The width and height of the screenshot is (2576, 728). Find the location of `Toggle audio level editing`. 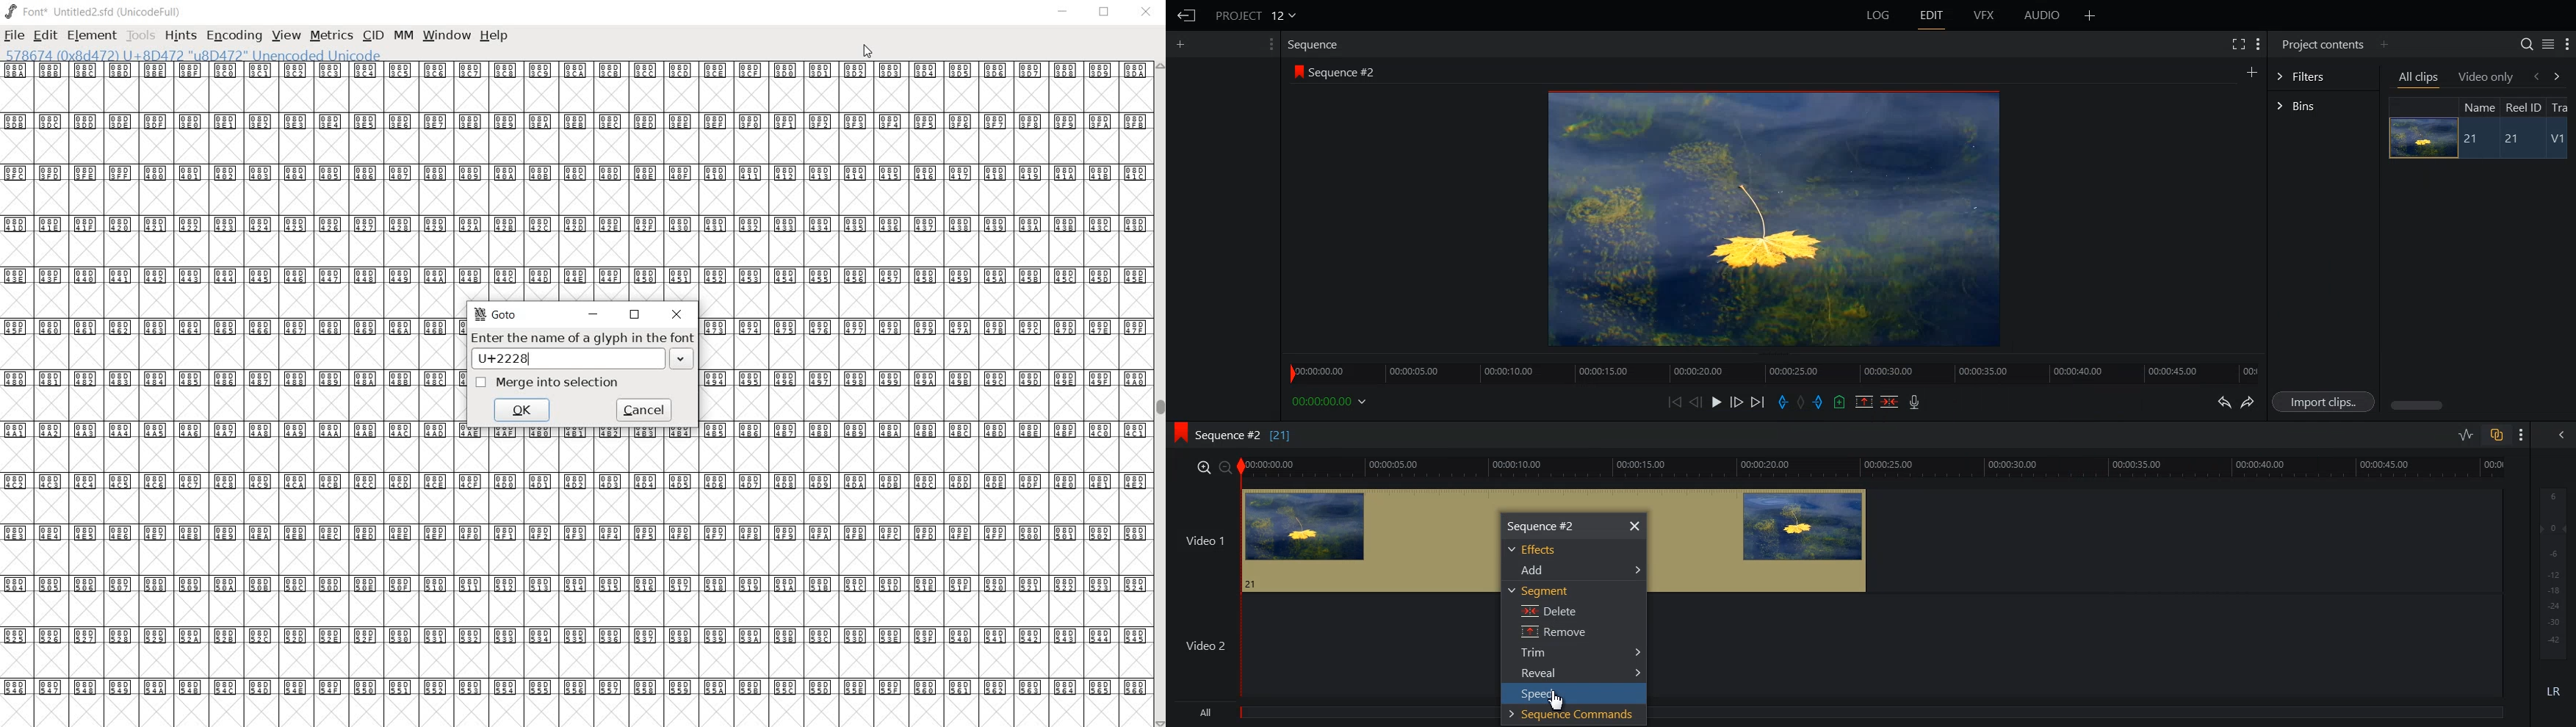

Toggle audio level editing is located at coordinates (2466, 434).